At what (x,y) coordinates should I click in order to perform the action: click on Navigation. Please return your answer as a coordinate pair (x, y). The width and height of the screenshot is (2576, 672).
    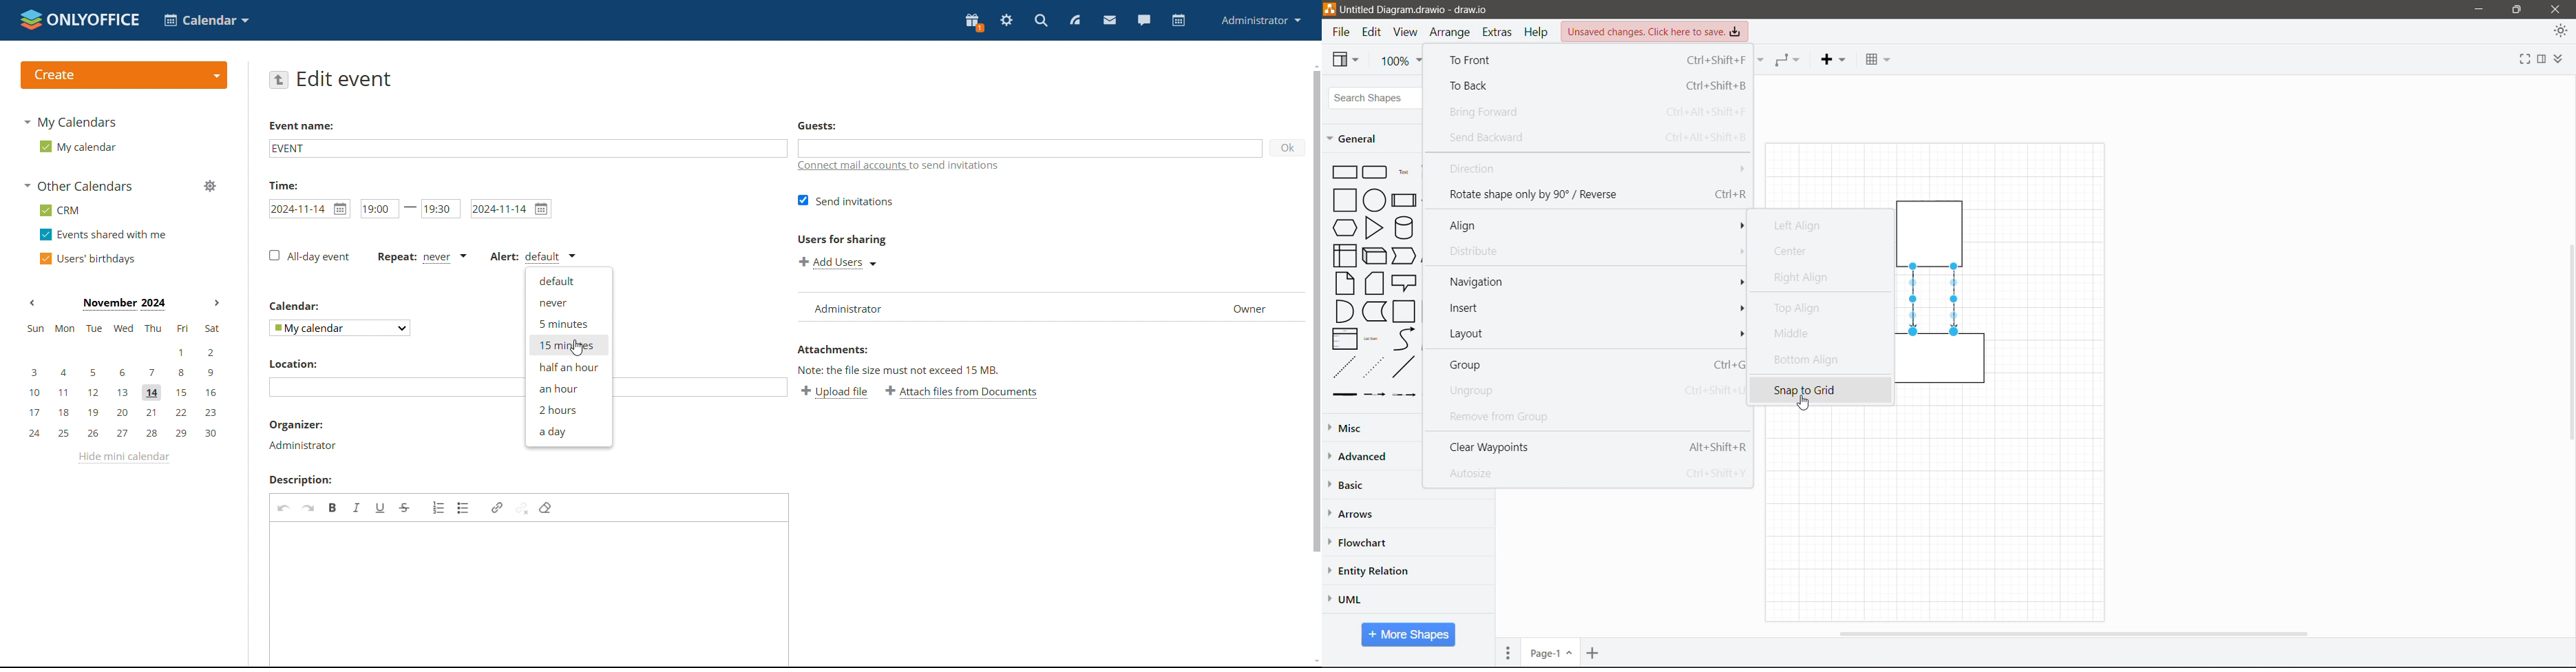
    Looking at the image, I should click on (1593, 284).